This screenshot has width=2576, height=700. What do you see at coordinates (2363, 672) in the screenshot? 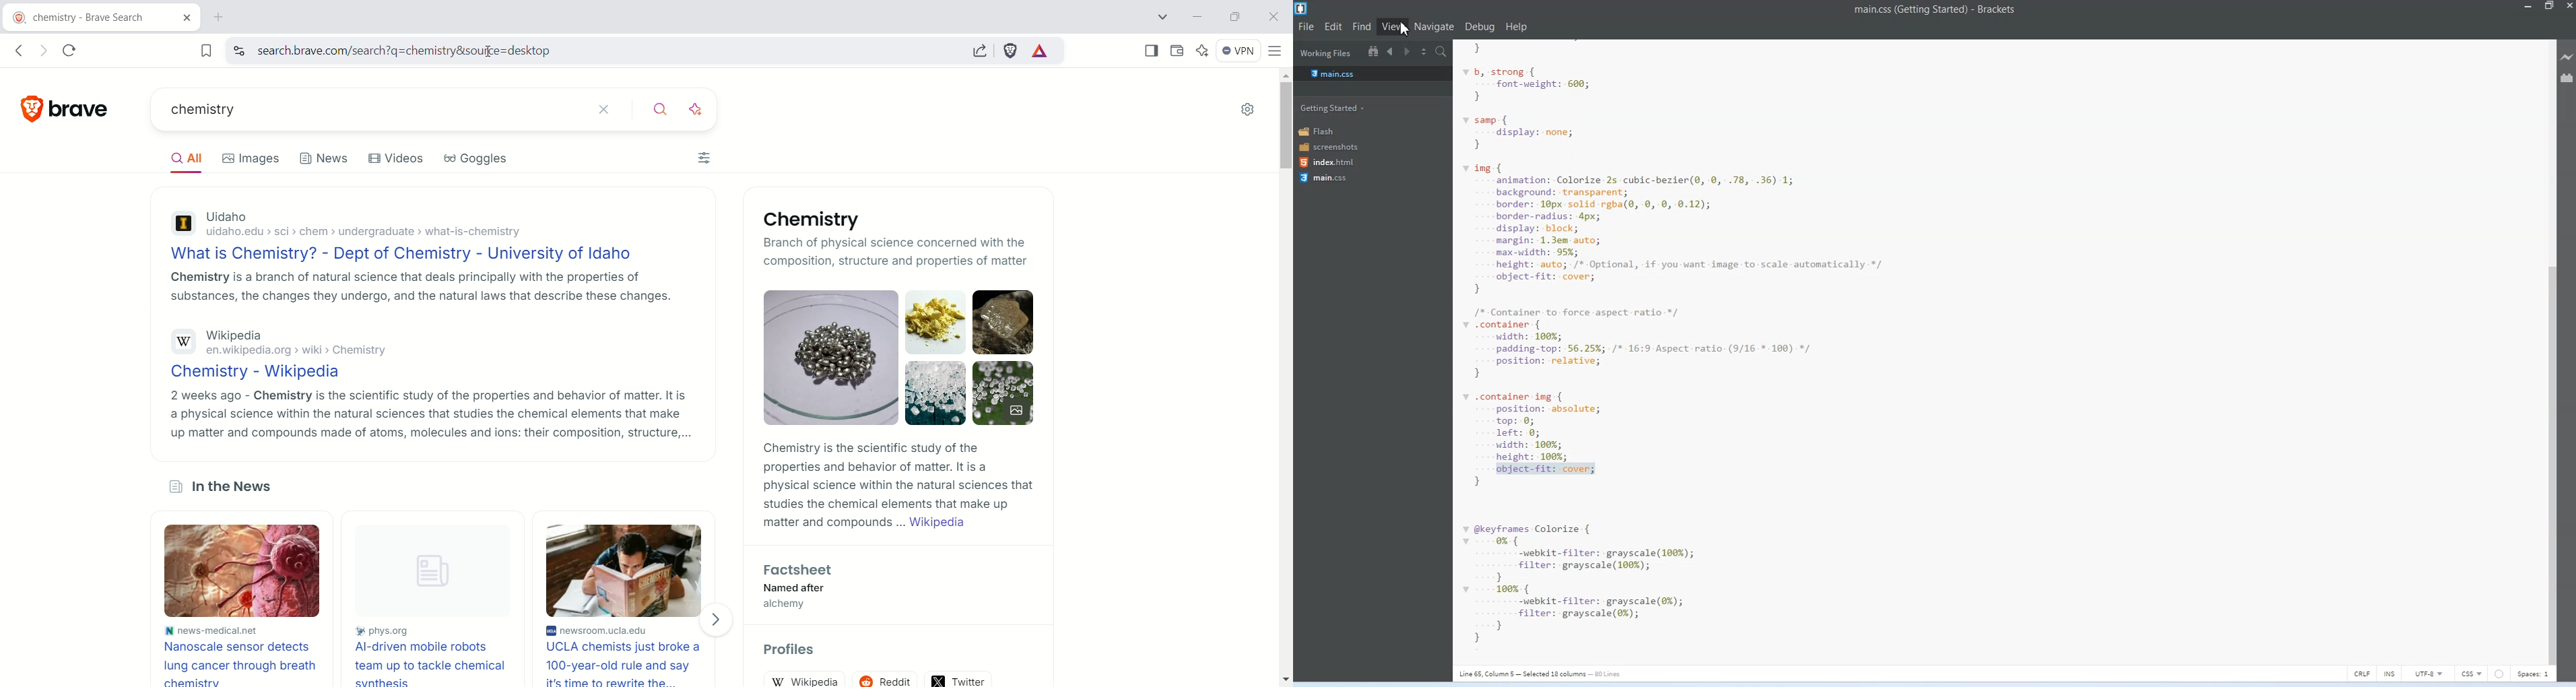
I see `CRLF` at bounding box center [2363, 672].